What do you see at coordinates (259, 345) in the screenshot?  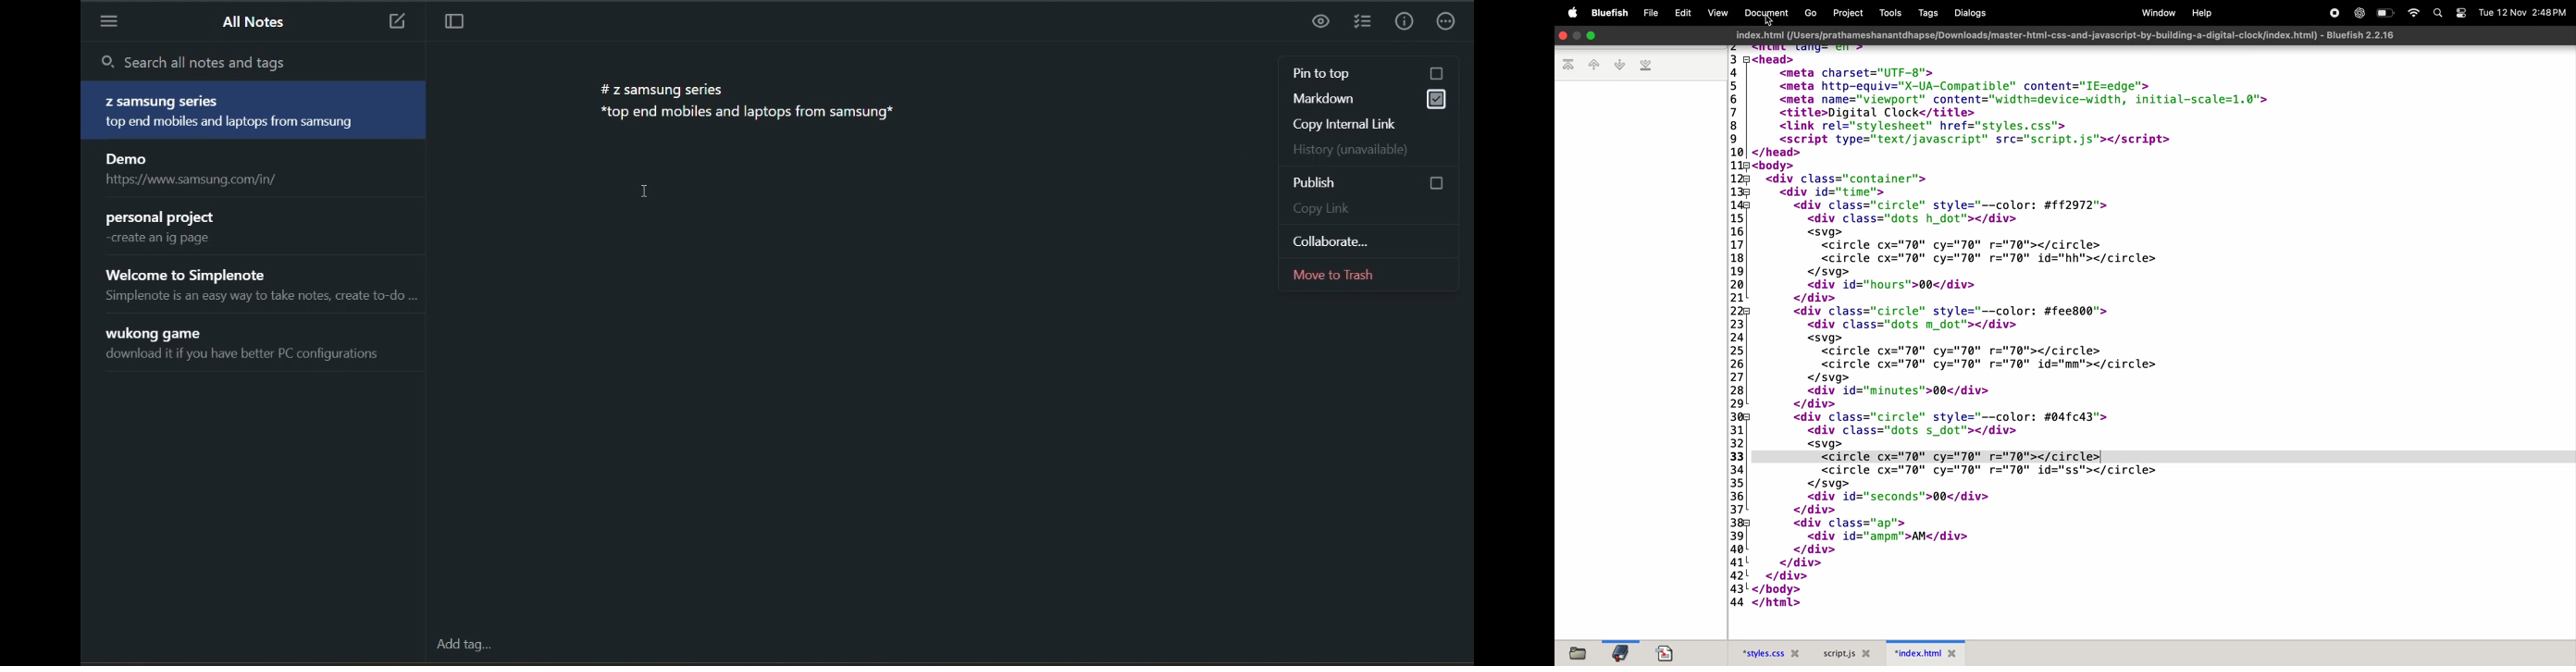 I see `wukong game
download it if you have better PC configurations` at bounding box center [259, 345].